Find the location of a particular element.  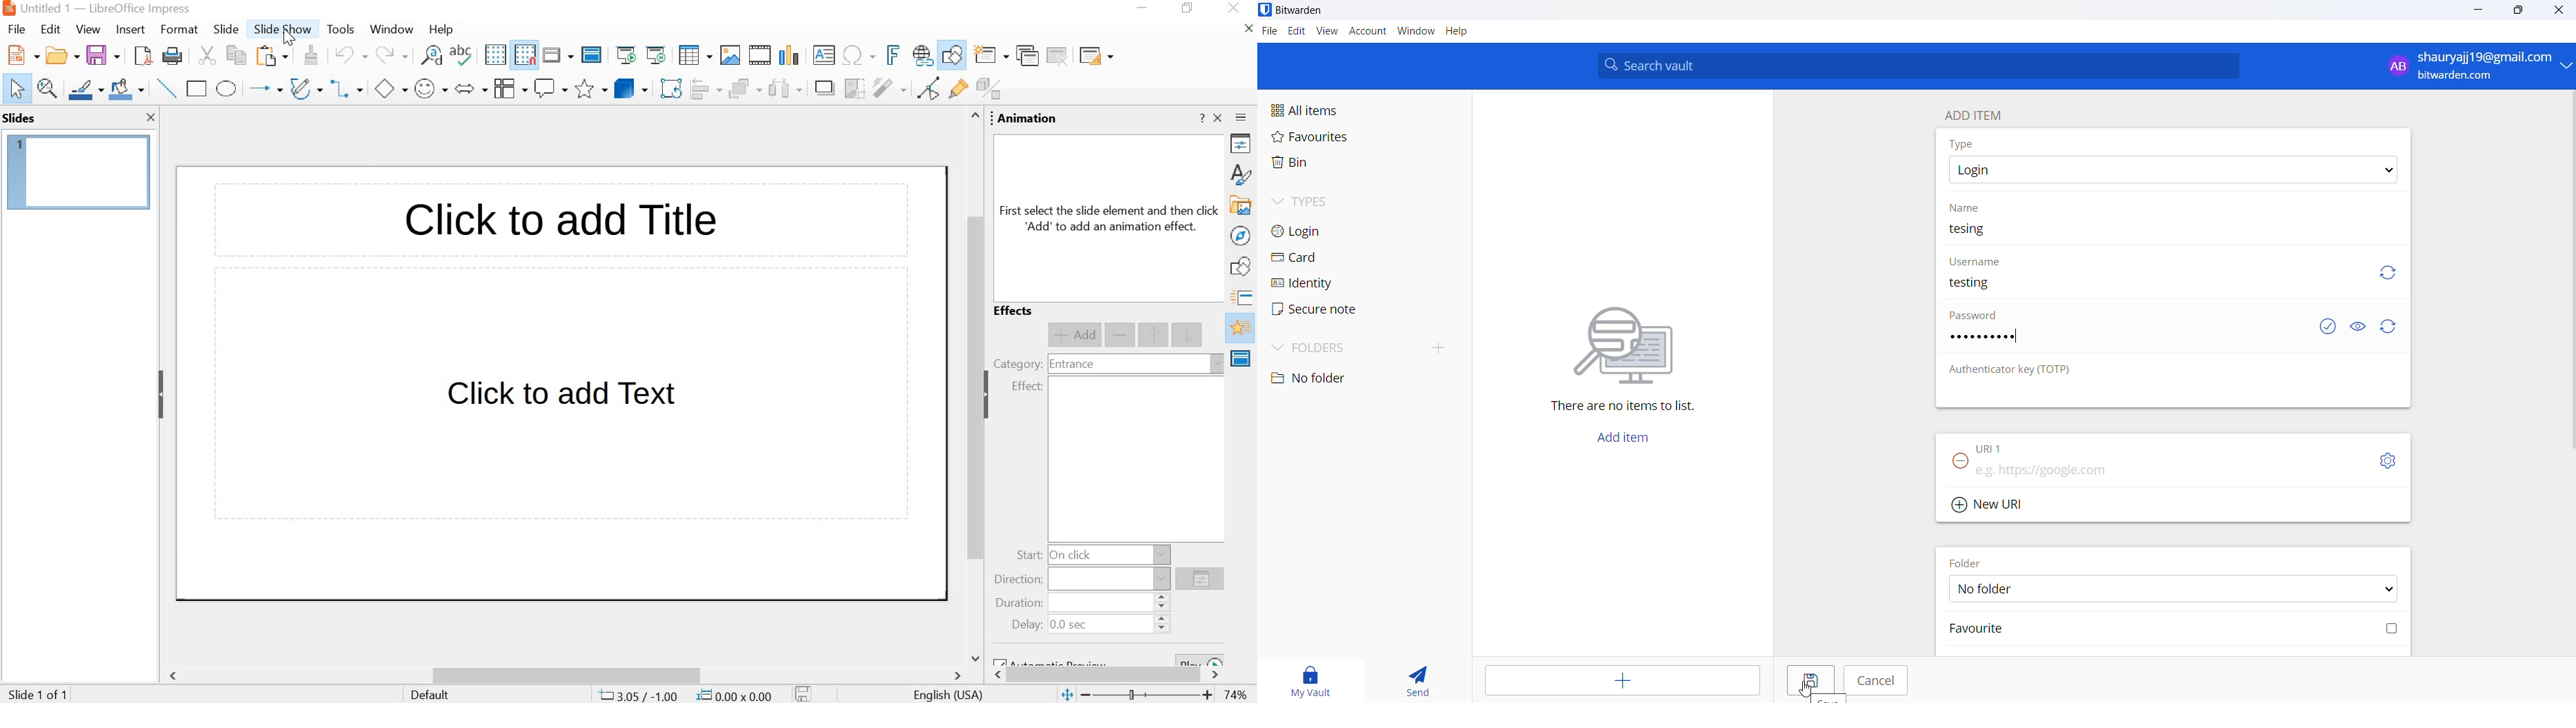

login and logout options is located at coordinates (2479, 67).